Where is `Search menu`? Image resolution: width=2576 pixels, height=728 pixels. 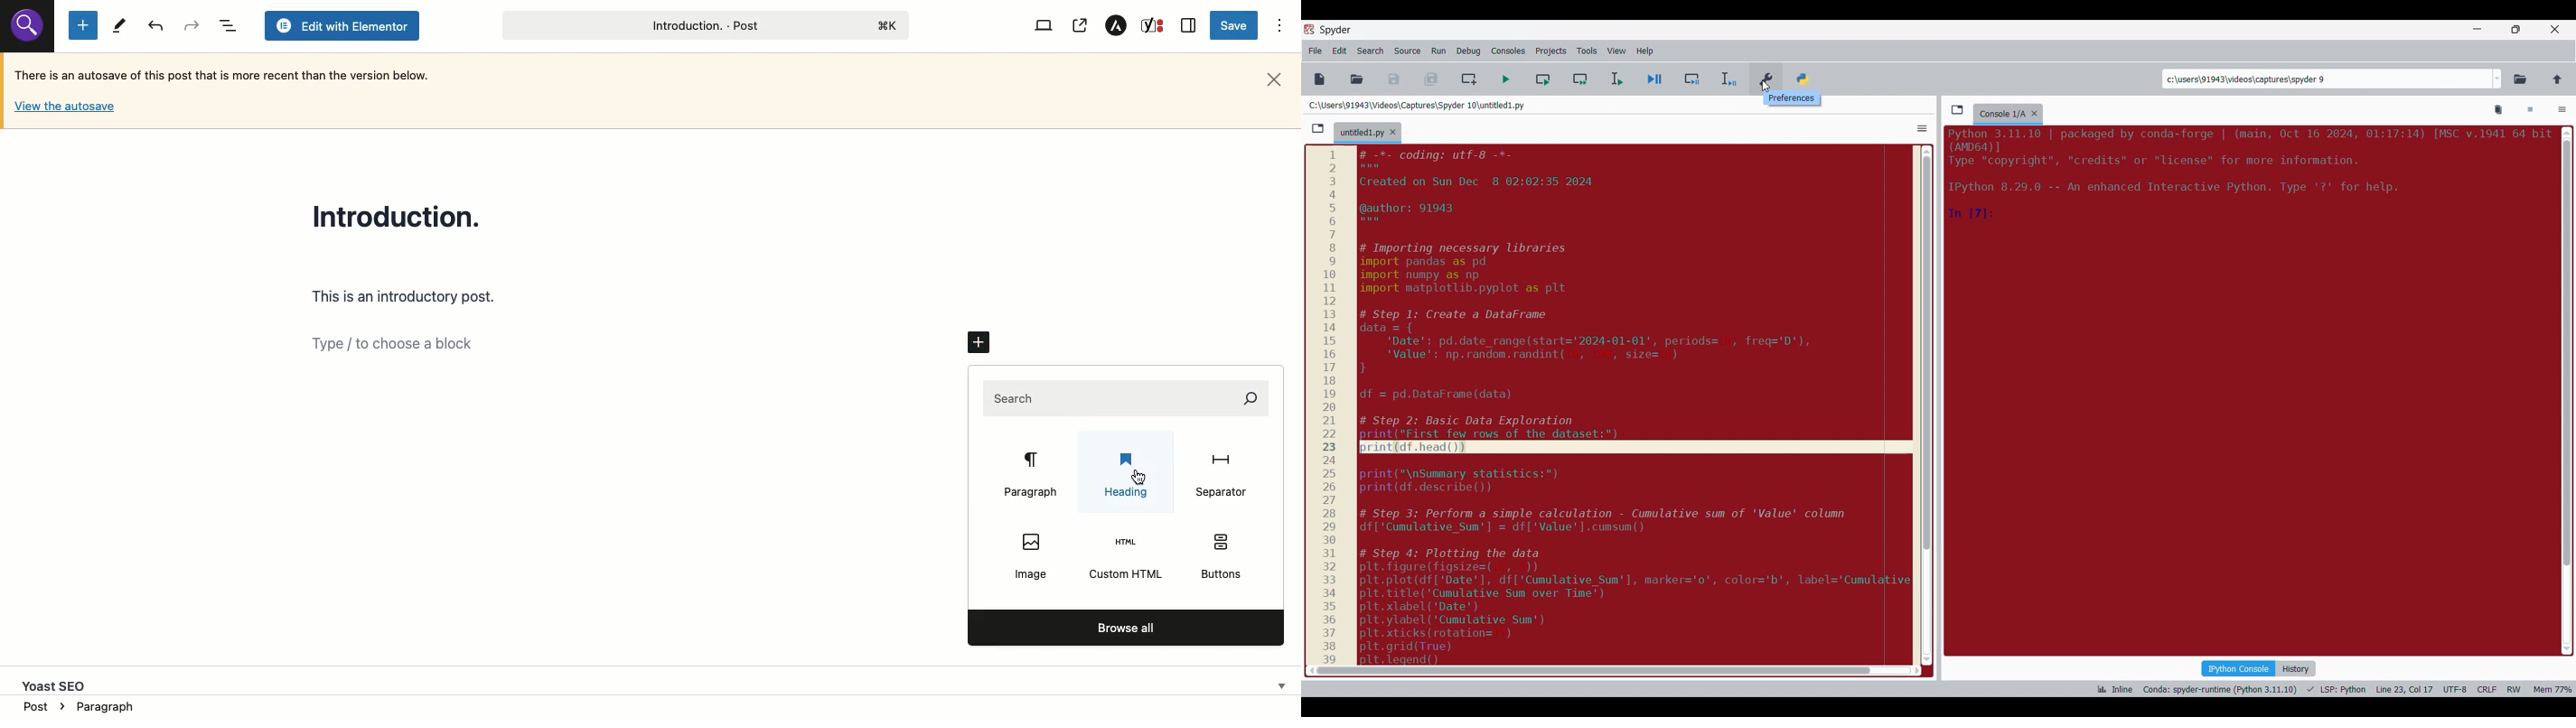 Search menu is located at coordinates (1371, 51).